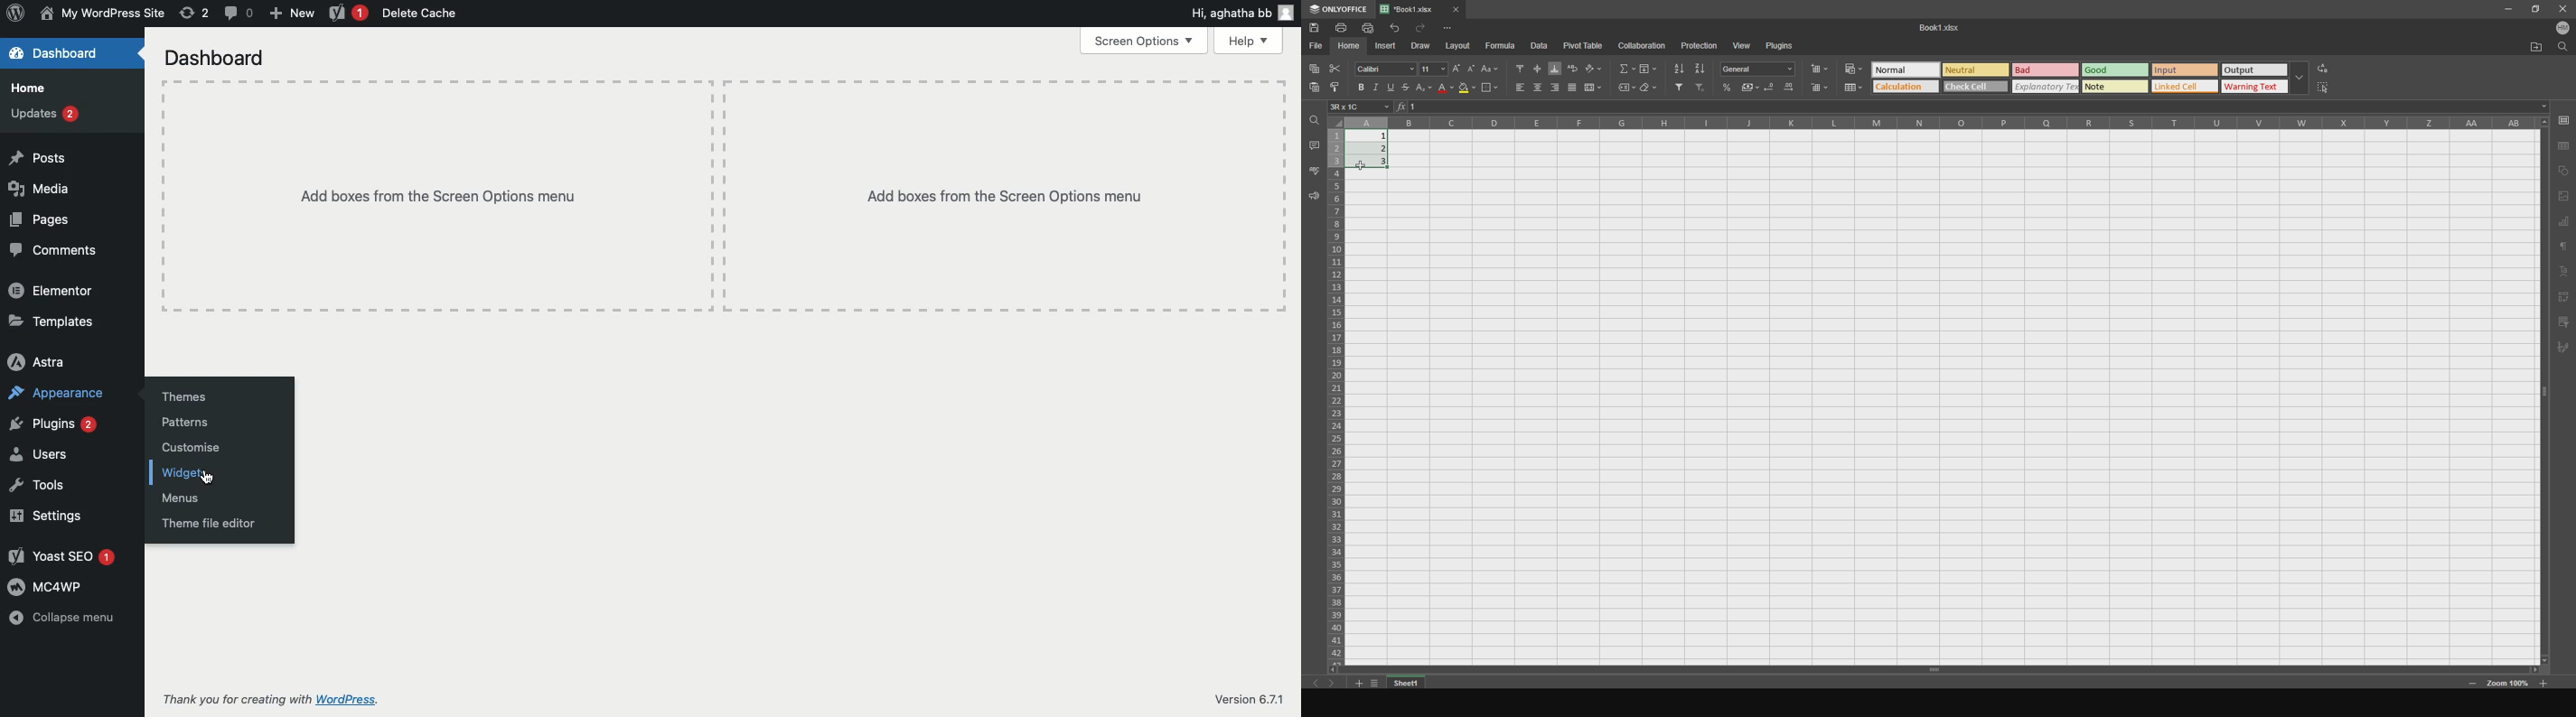 This screenshot has width=2576, height=728. I want to click on open file location, so click(2531, 47).